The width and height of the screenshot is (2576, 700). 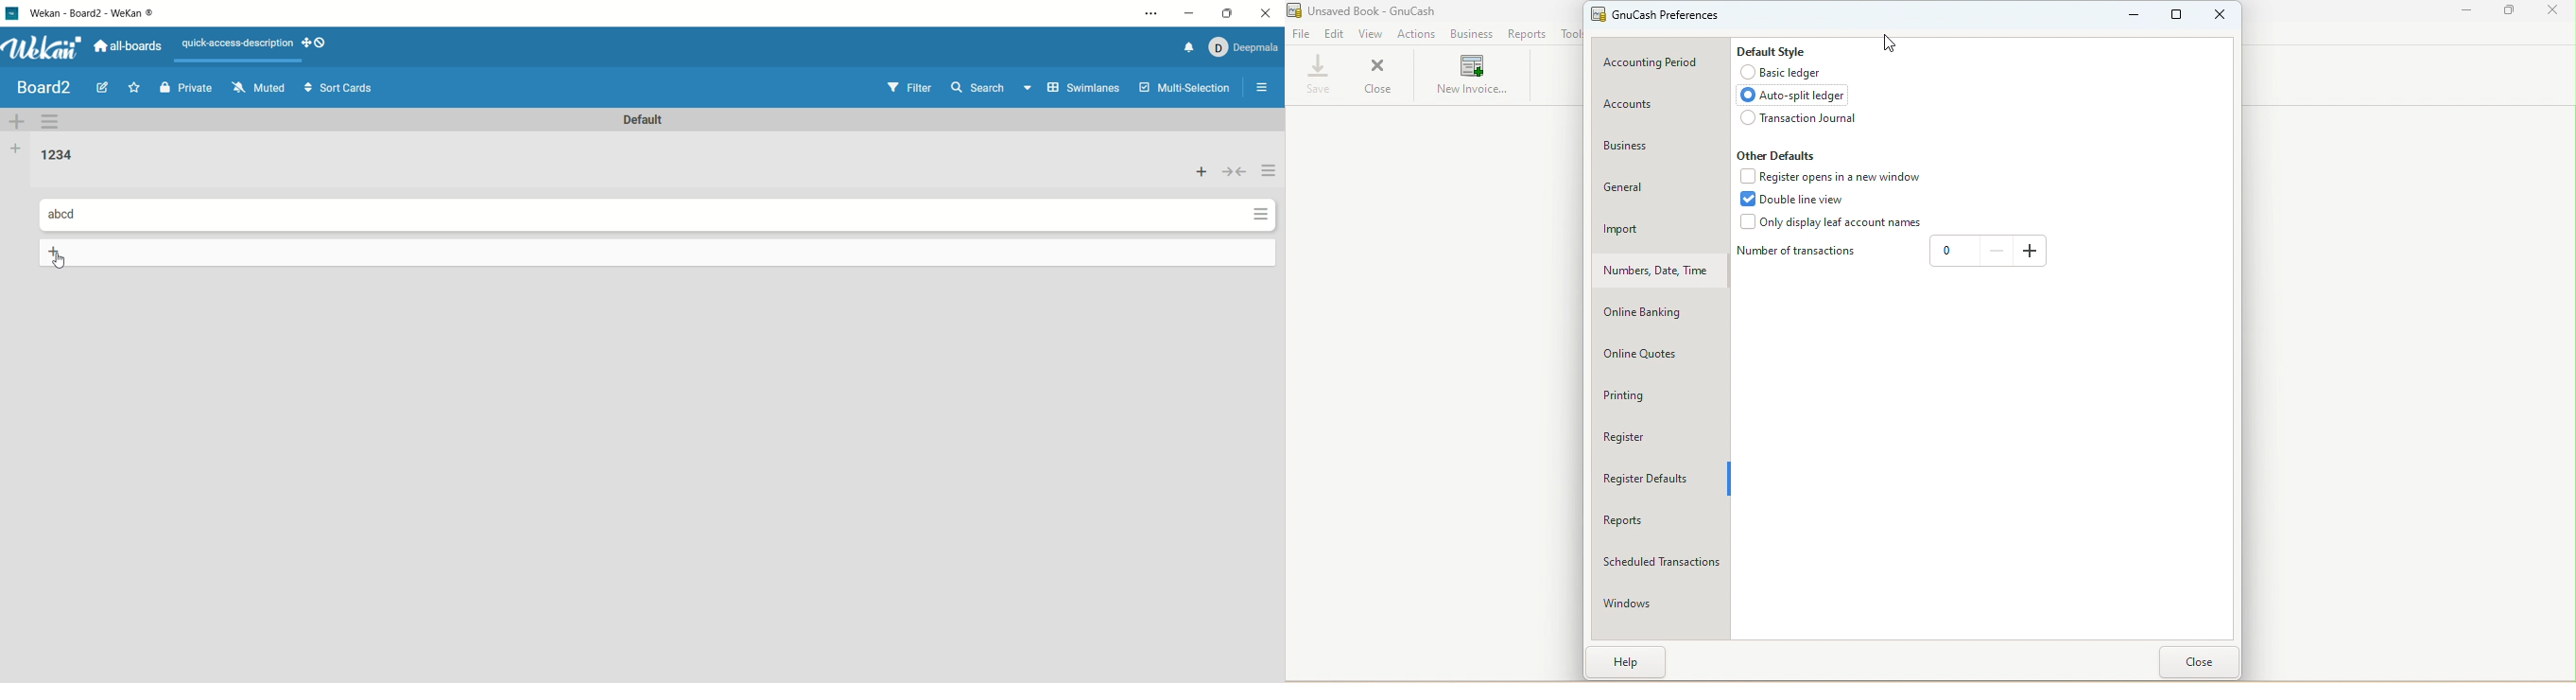 I want to click on Close, so click(x=1387, y=74).